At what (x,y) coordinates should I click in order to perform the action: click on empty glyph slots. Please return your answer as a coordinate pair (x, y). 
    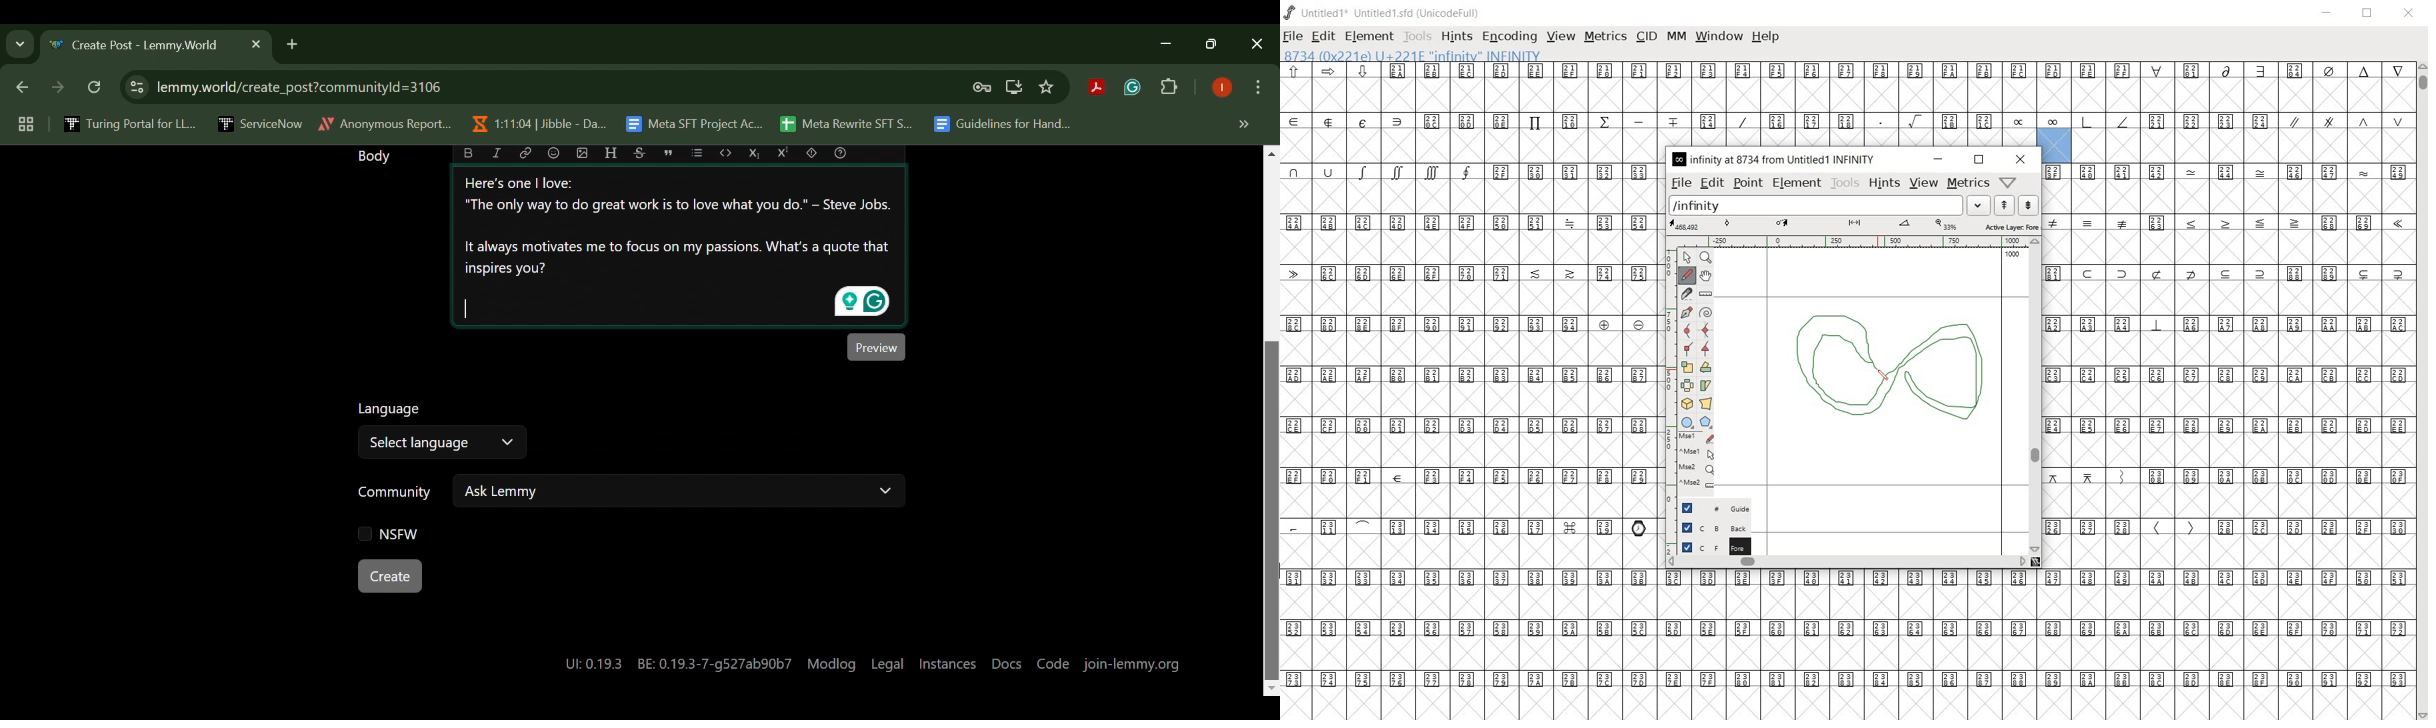
    Looking at the image, I should click on (2228, 553).